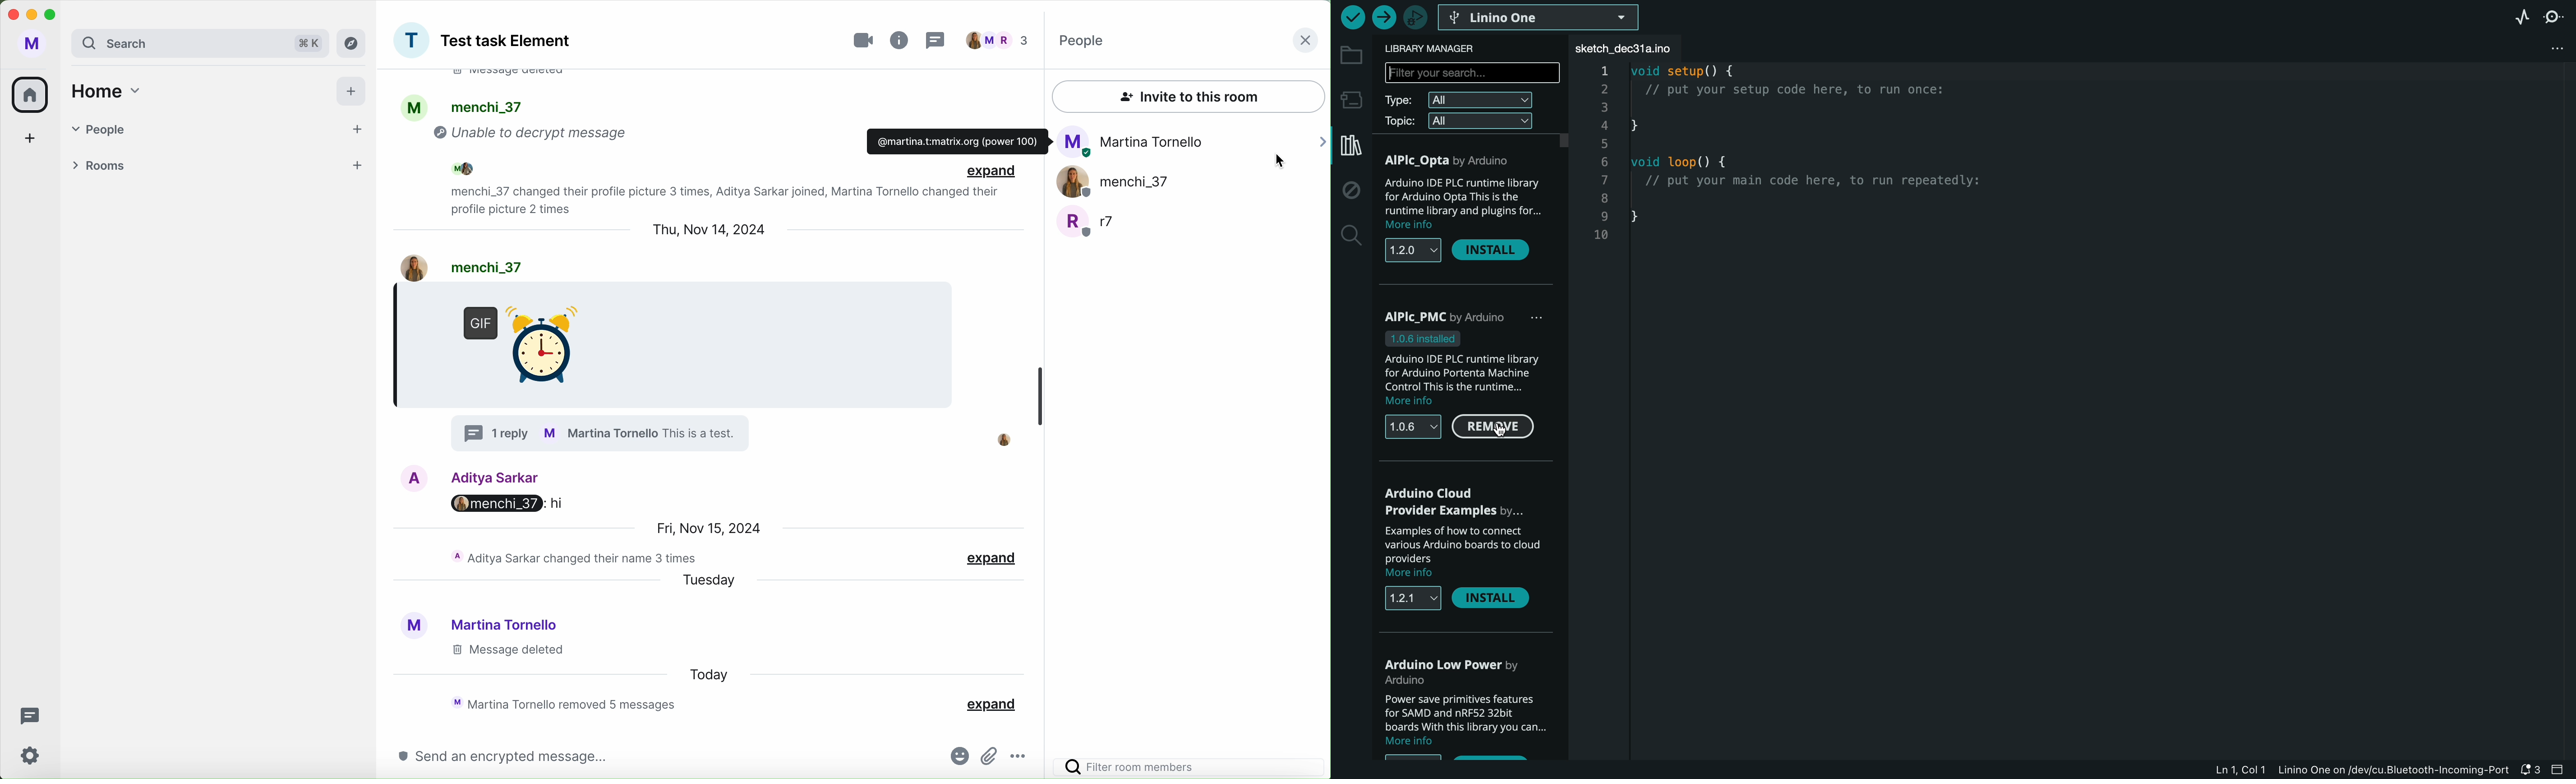 This screenshot has height=784, width=2576. What do you see at coordinates (991, 172) in the screenshot?
I see `expand` at bounding box center [991, 172].